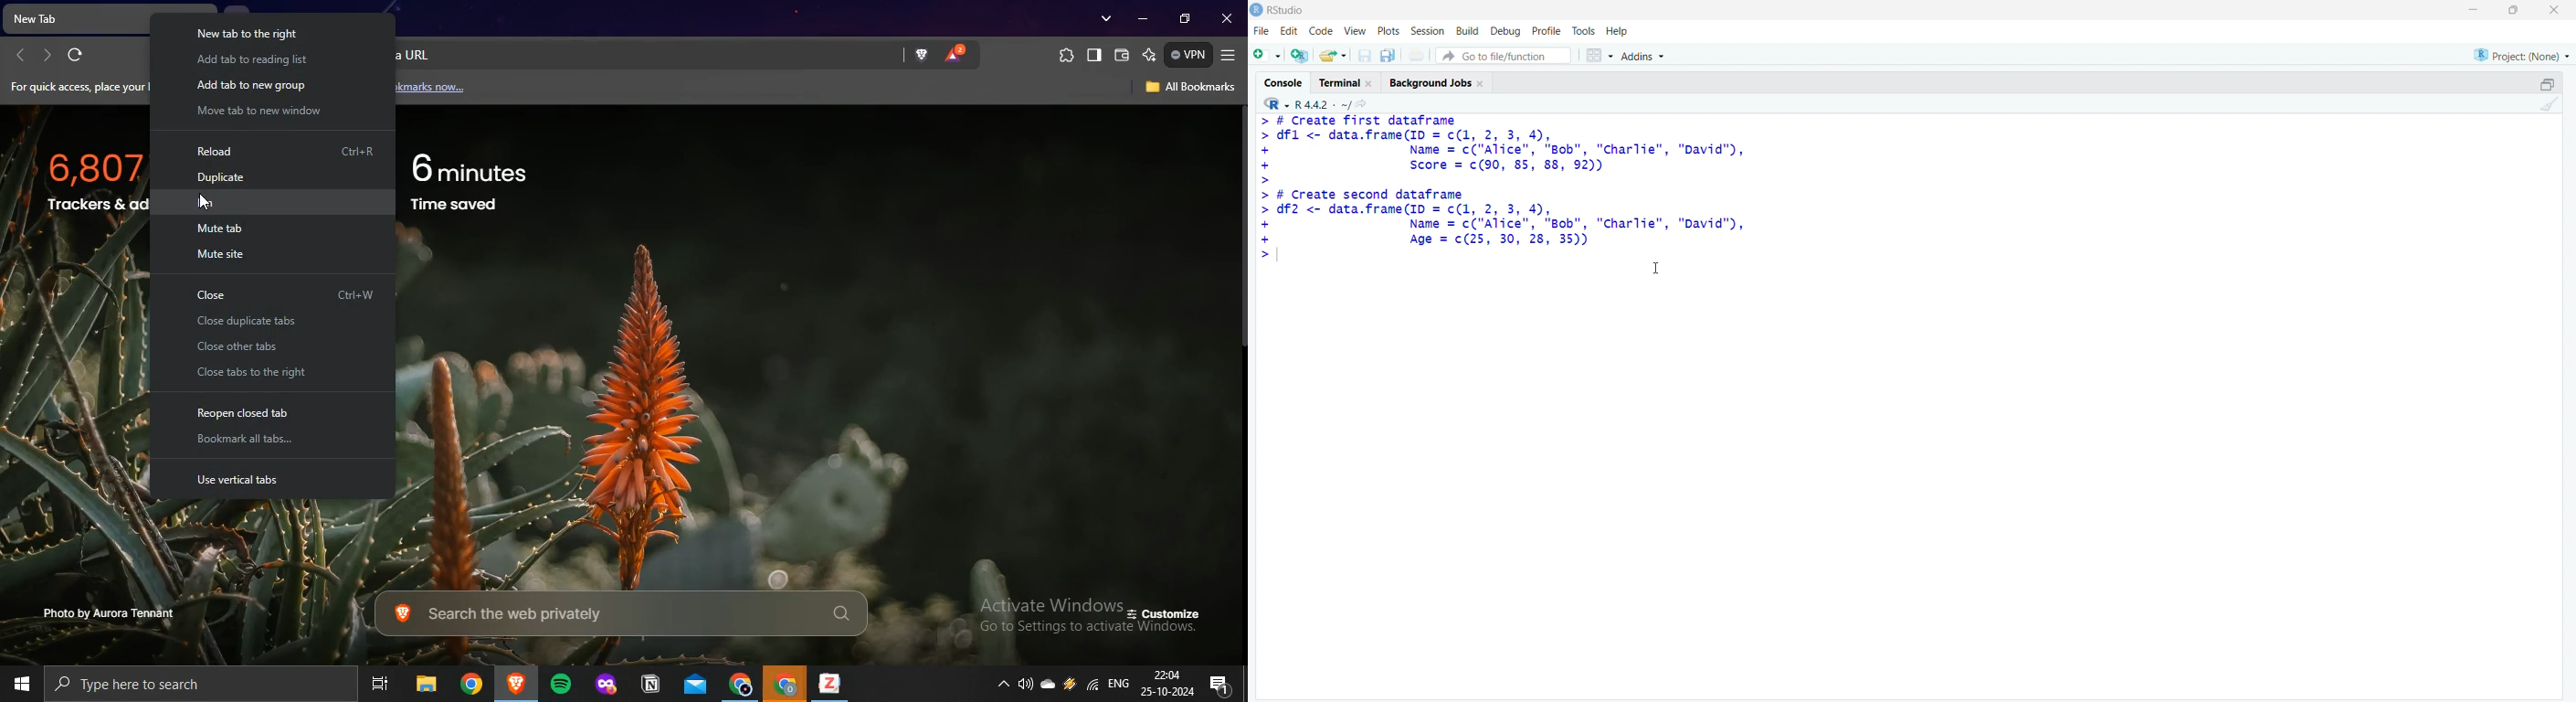 The width and height of the screenshot is (2576, 728). What do you see at coordinates (2515, 10) in the screenshot?
I see `maximize` at bounding box center [2515, 10].